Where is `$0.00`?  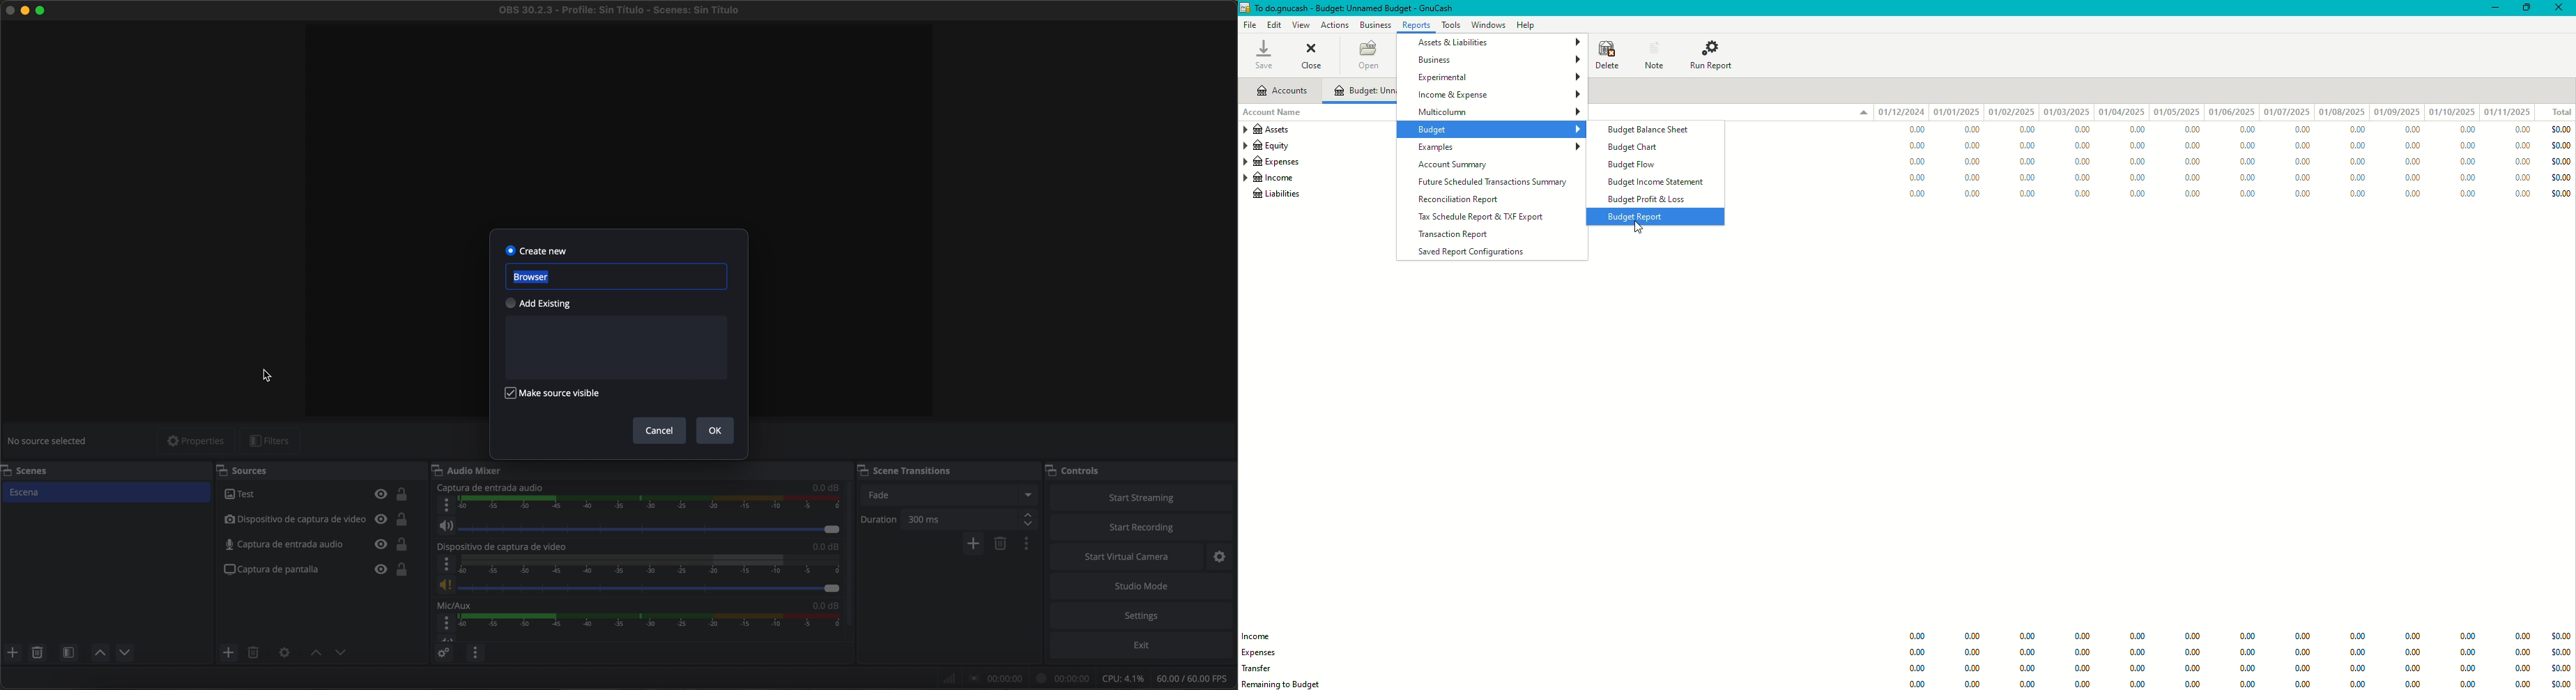 $0.00 is located at coordinates (2559, 654).